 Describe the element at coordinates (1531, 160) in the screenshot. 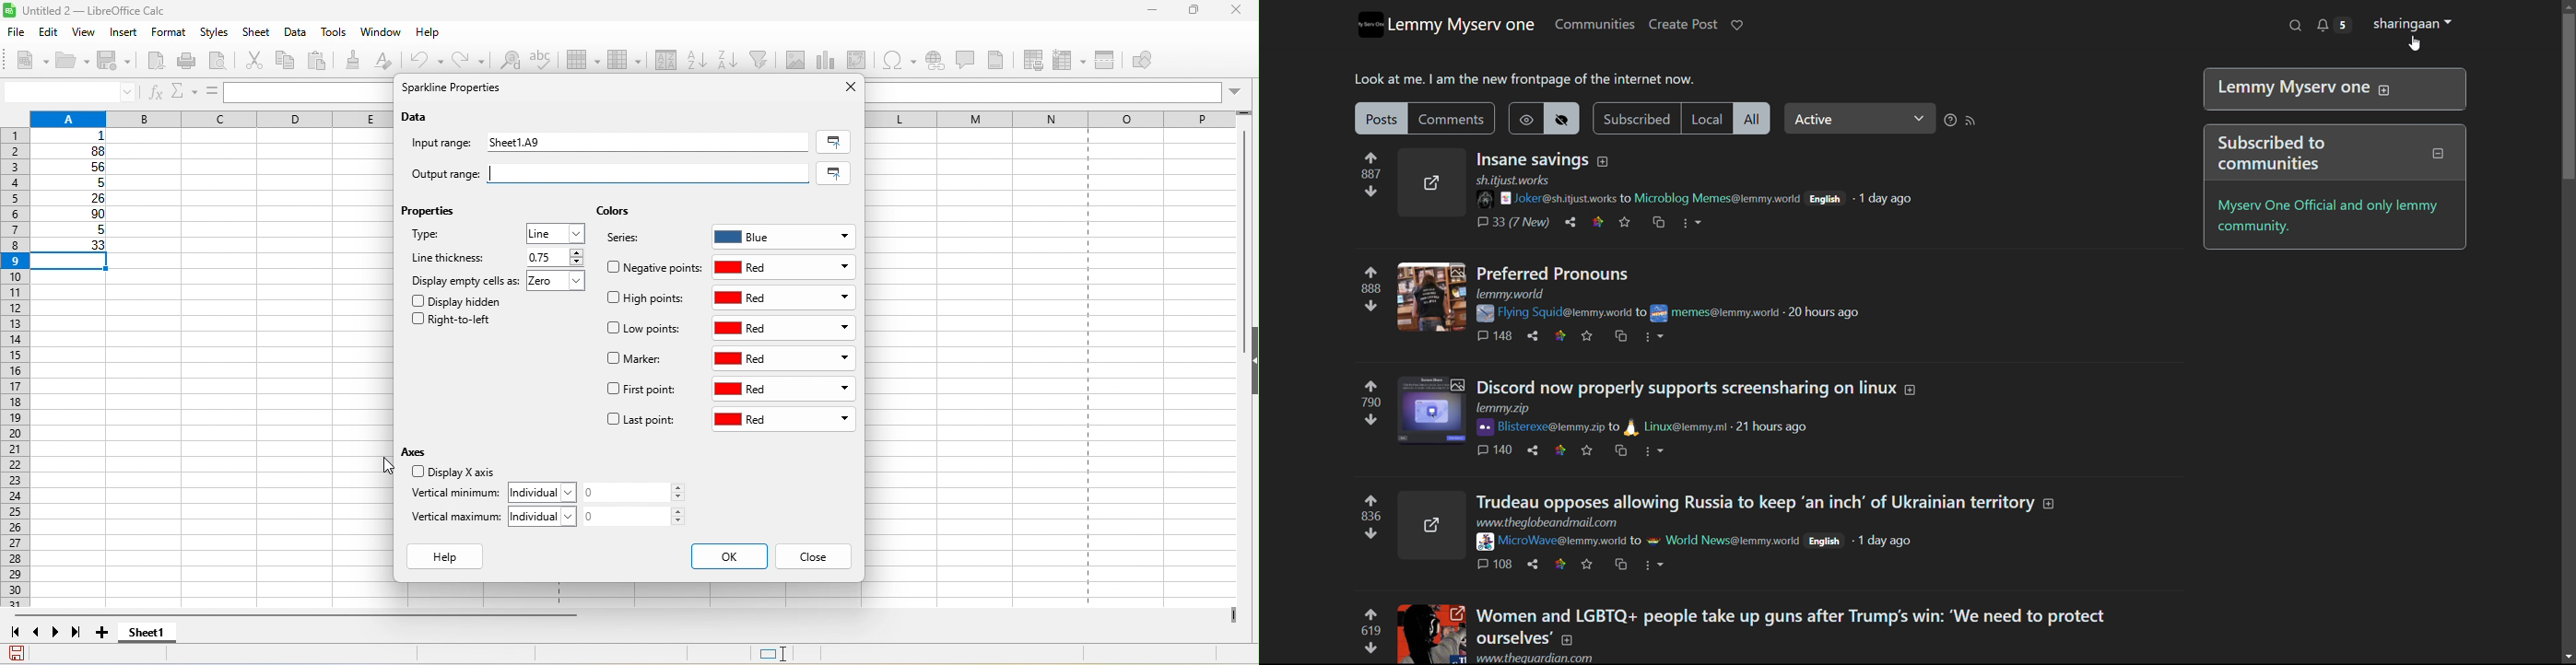

I see `title` at that location.